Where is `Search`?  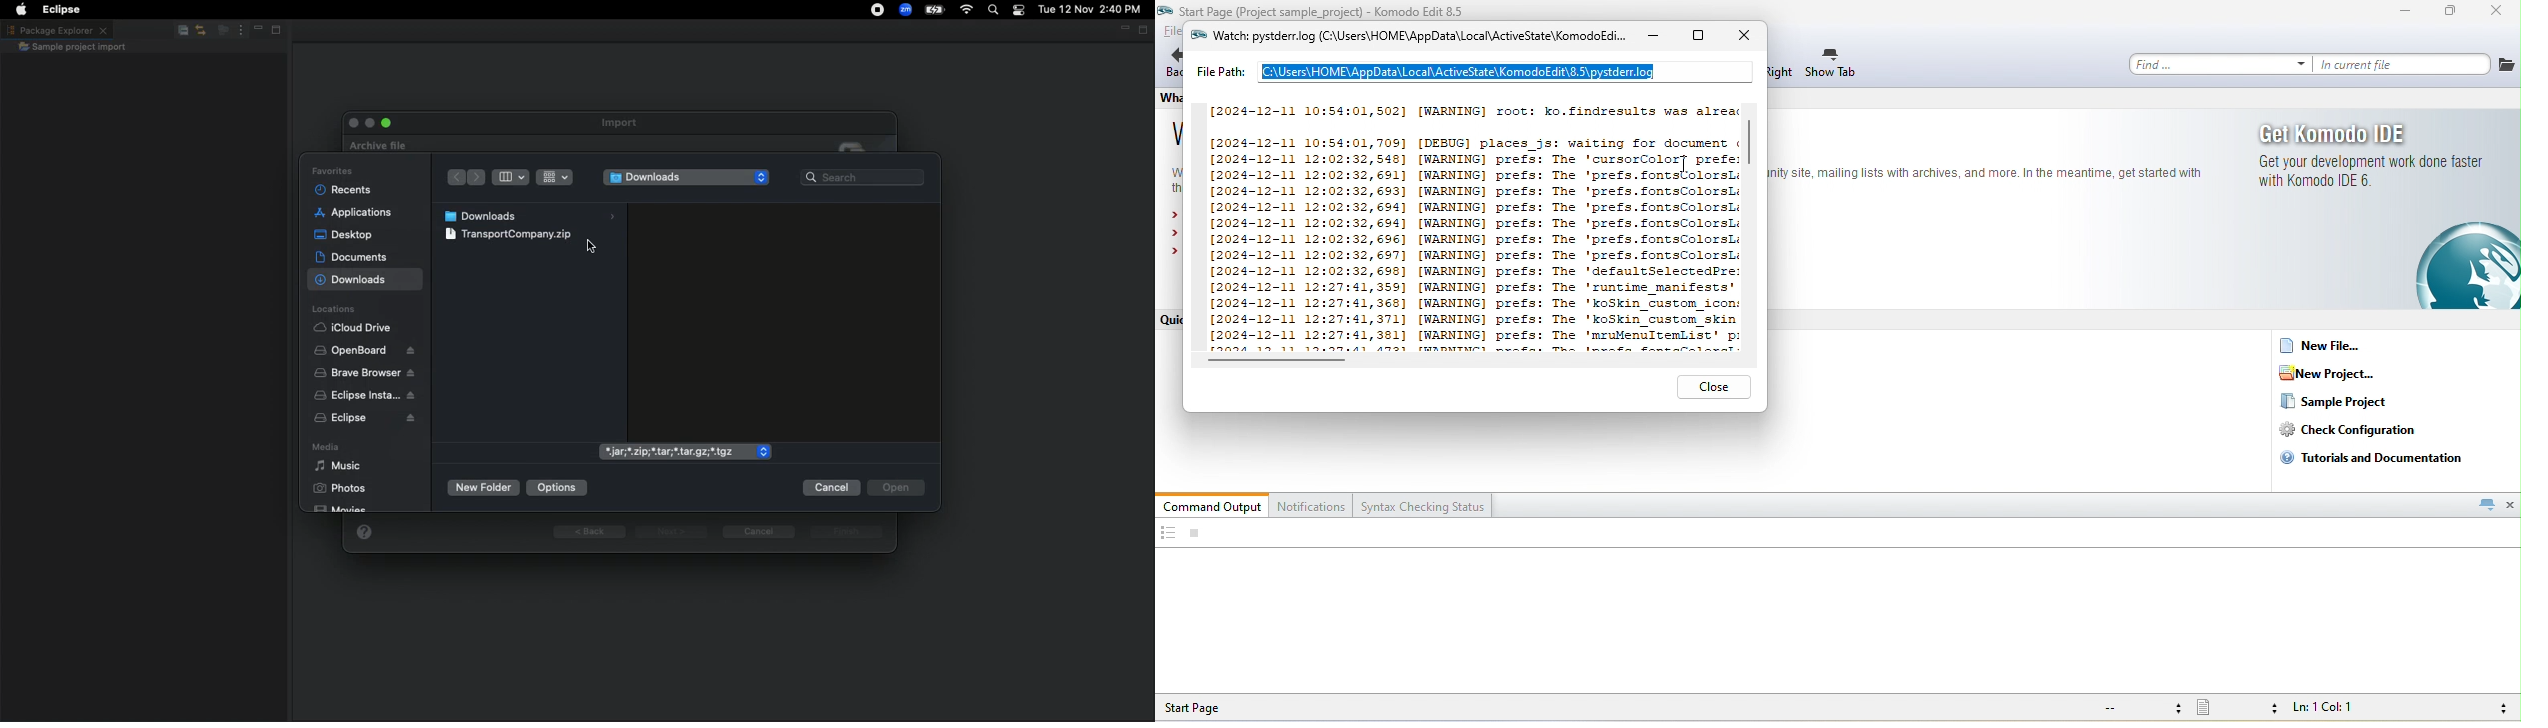 Search is located at coordinates (992, 10).